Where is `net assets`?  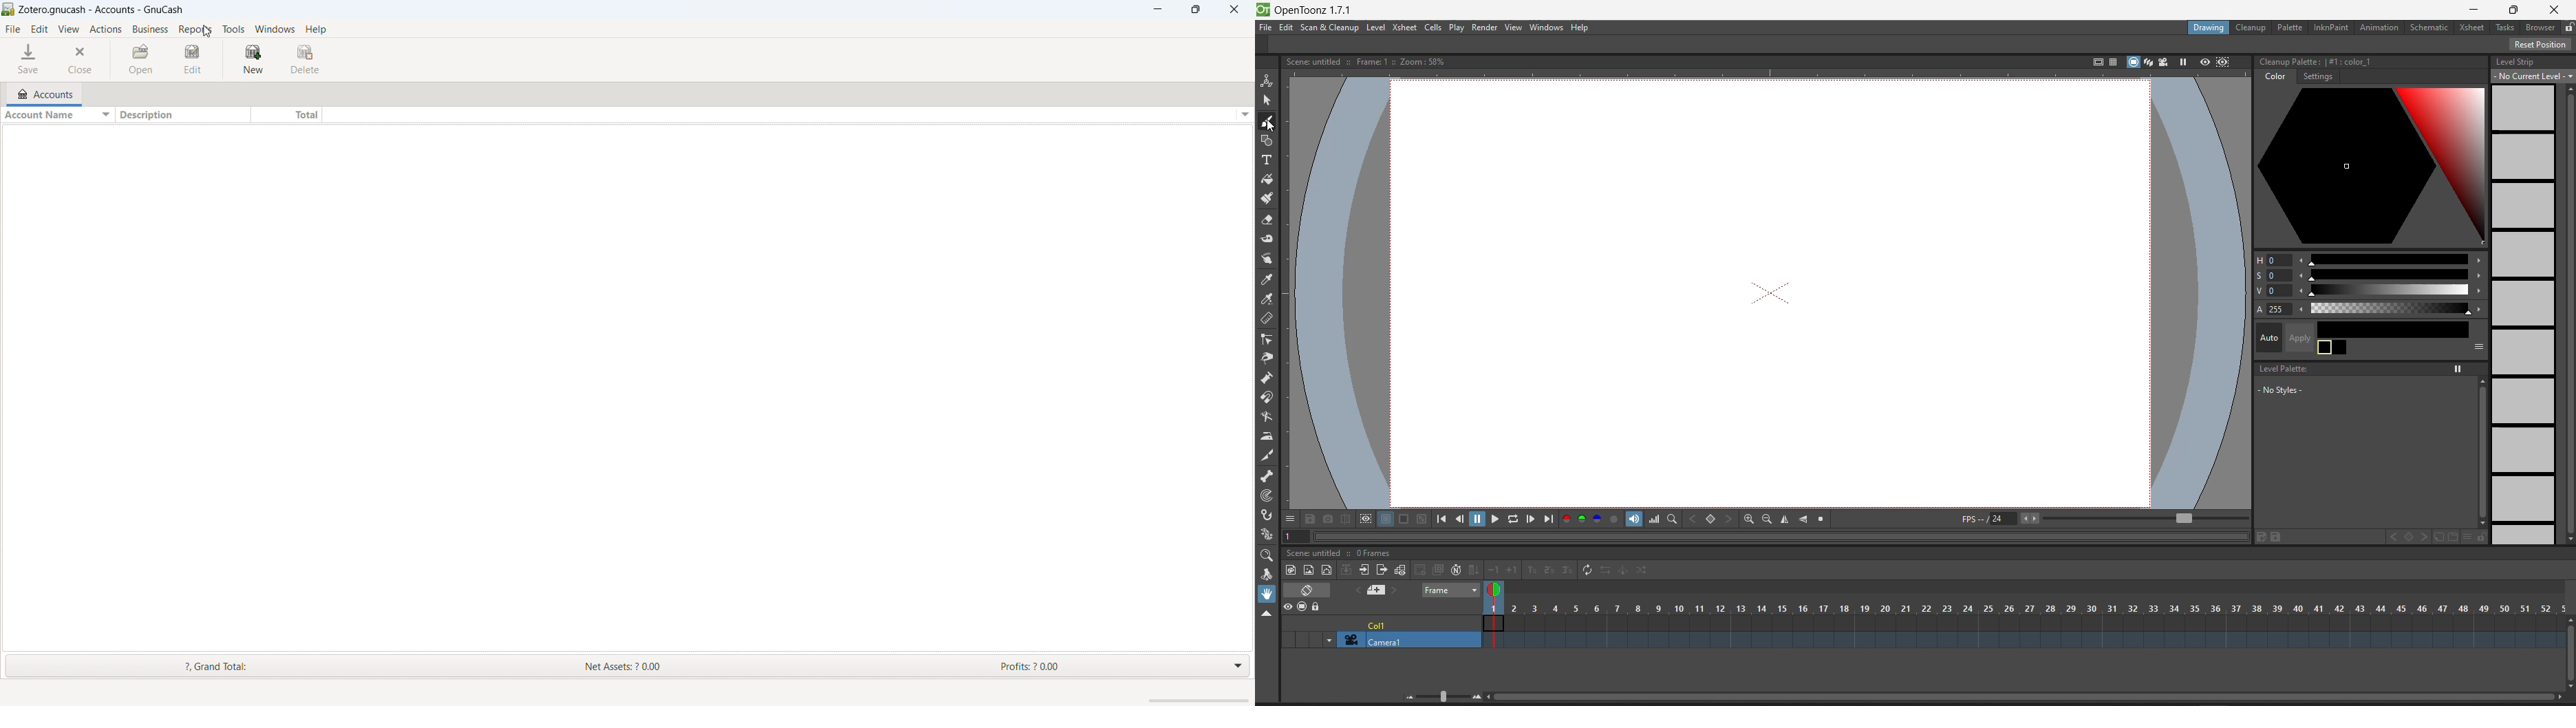
net assets is located at coordinates (652, 666).